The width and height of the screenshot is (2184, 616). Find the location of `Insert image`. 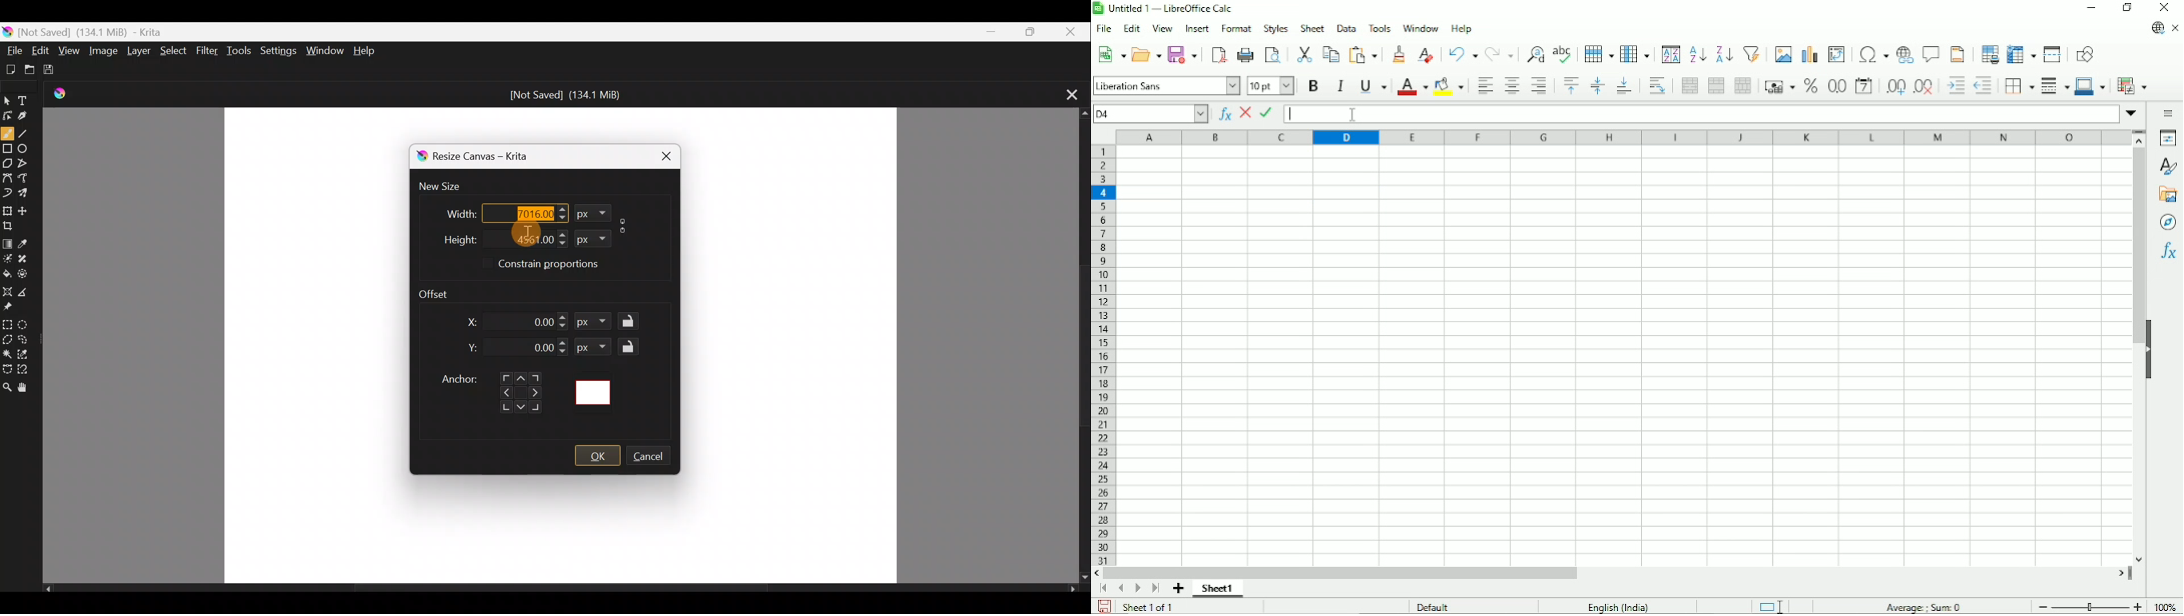

Insert image is located at coordinates (1783, 53).